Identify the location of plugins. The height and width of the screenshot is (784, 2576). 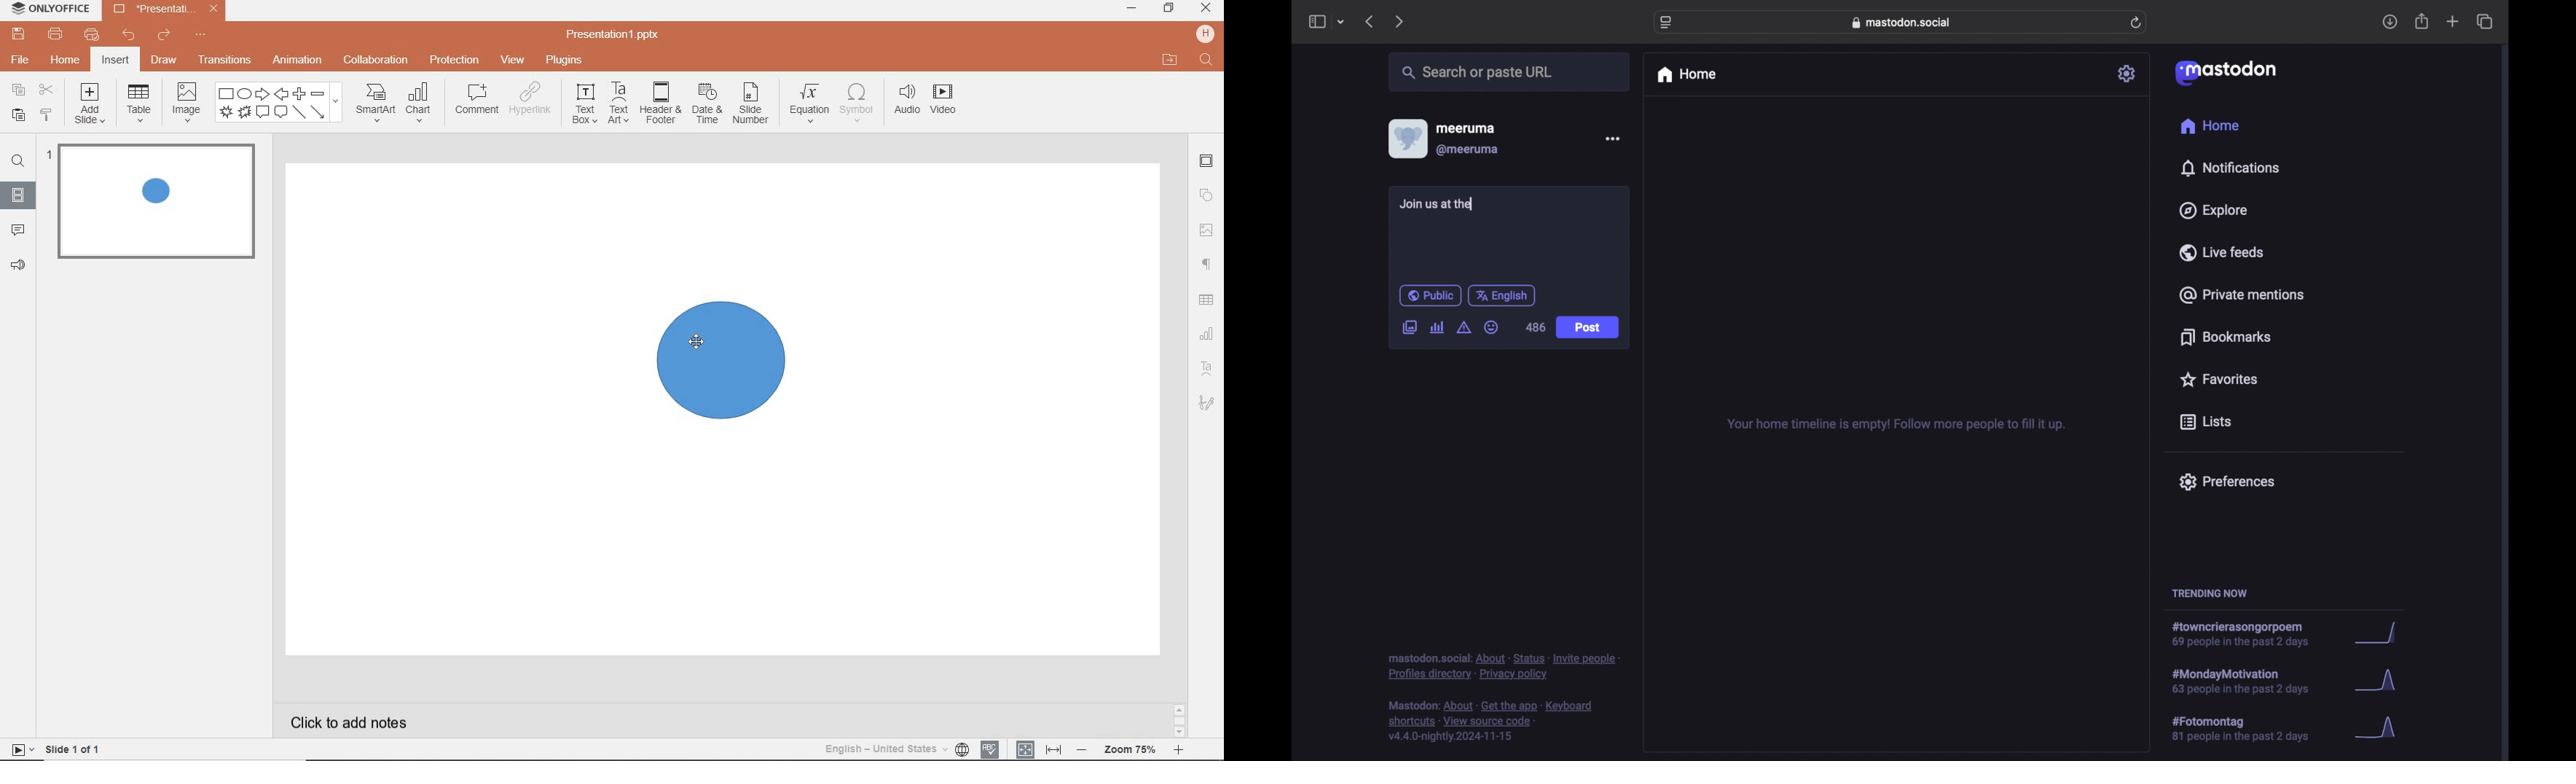
(565, 61).